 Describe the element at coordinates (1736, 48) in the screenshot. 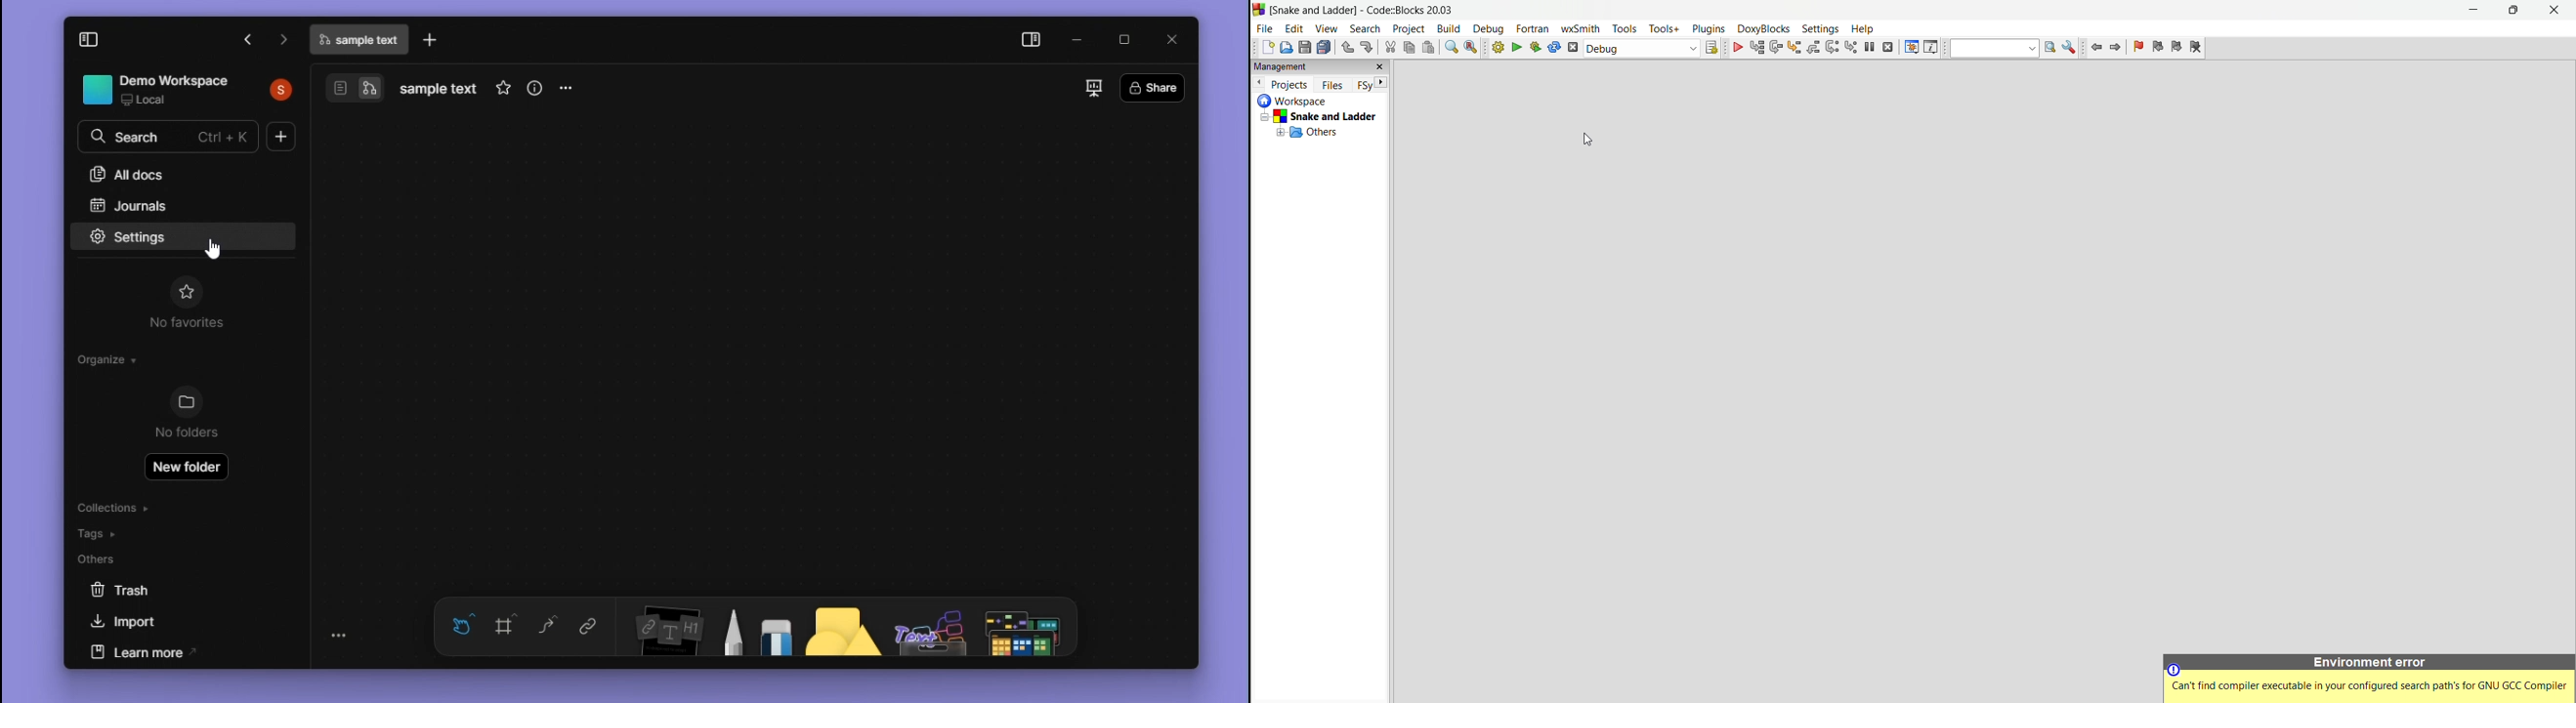

I see `debug ` at that location.